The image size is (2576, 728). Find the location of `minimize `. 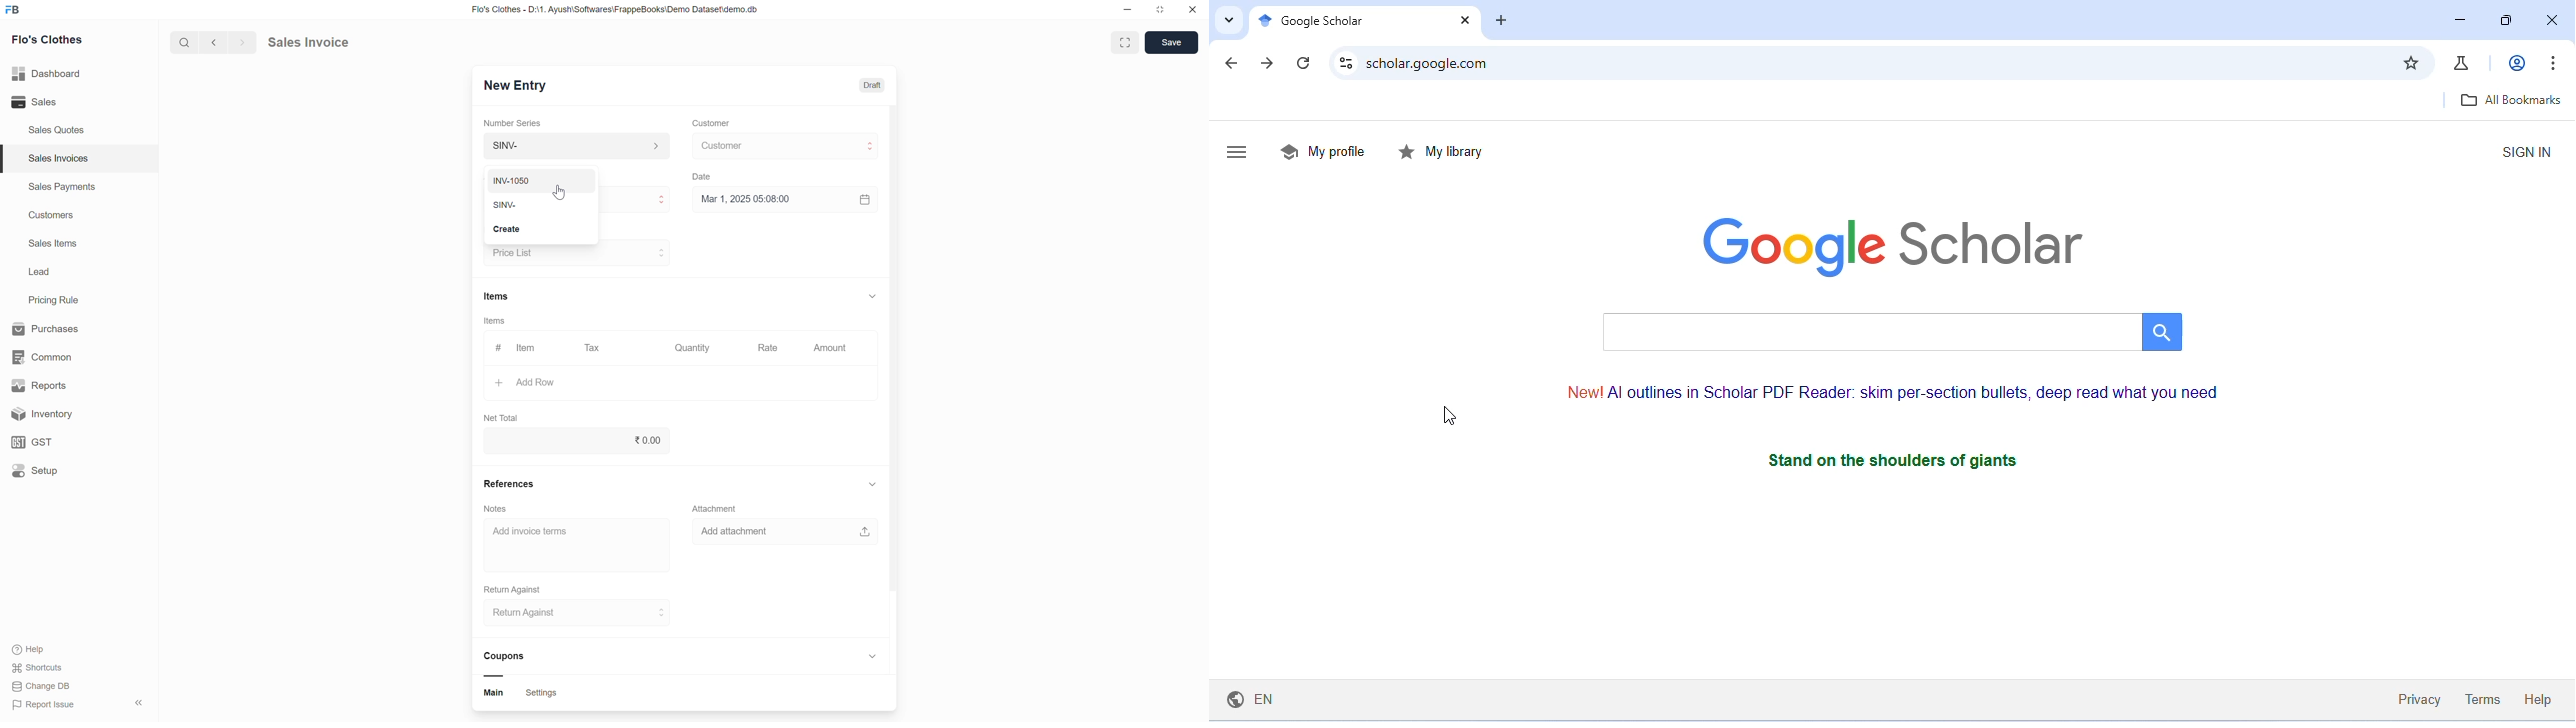

minimize  is located at coordinates (1132, 11).